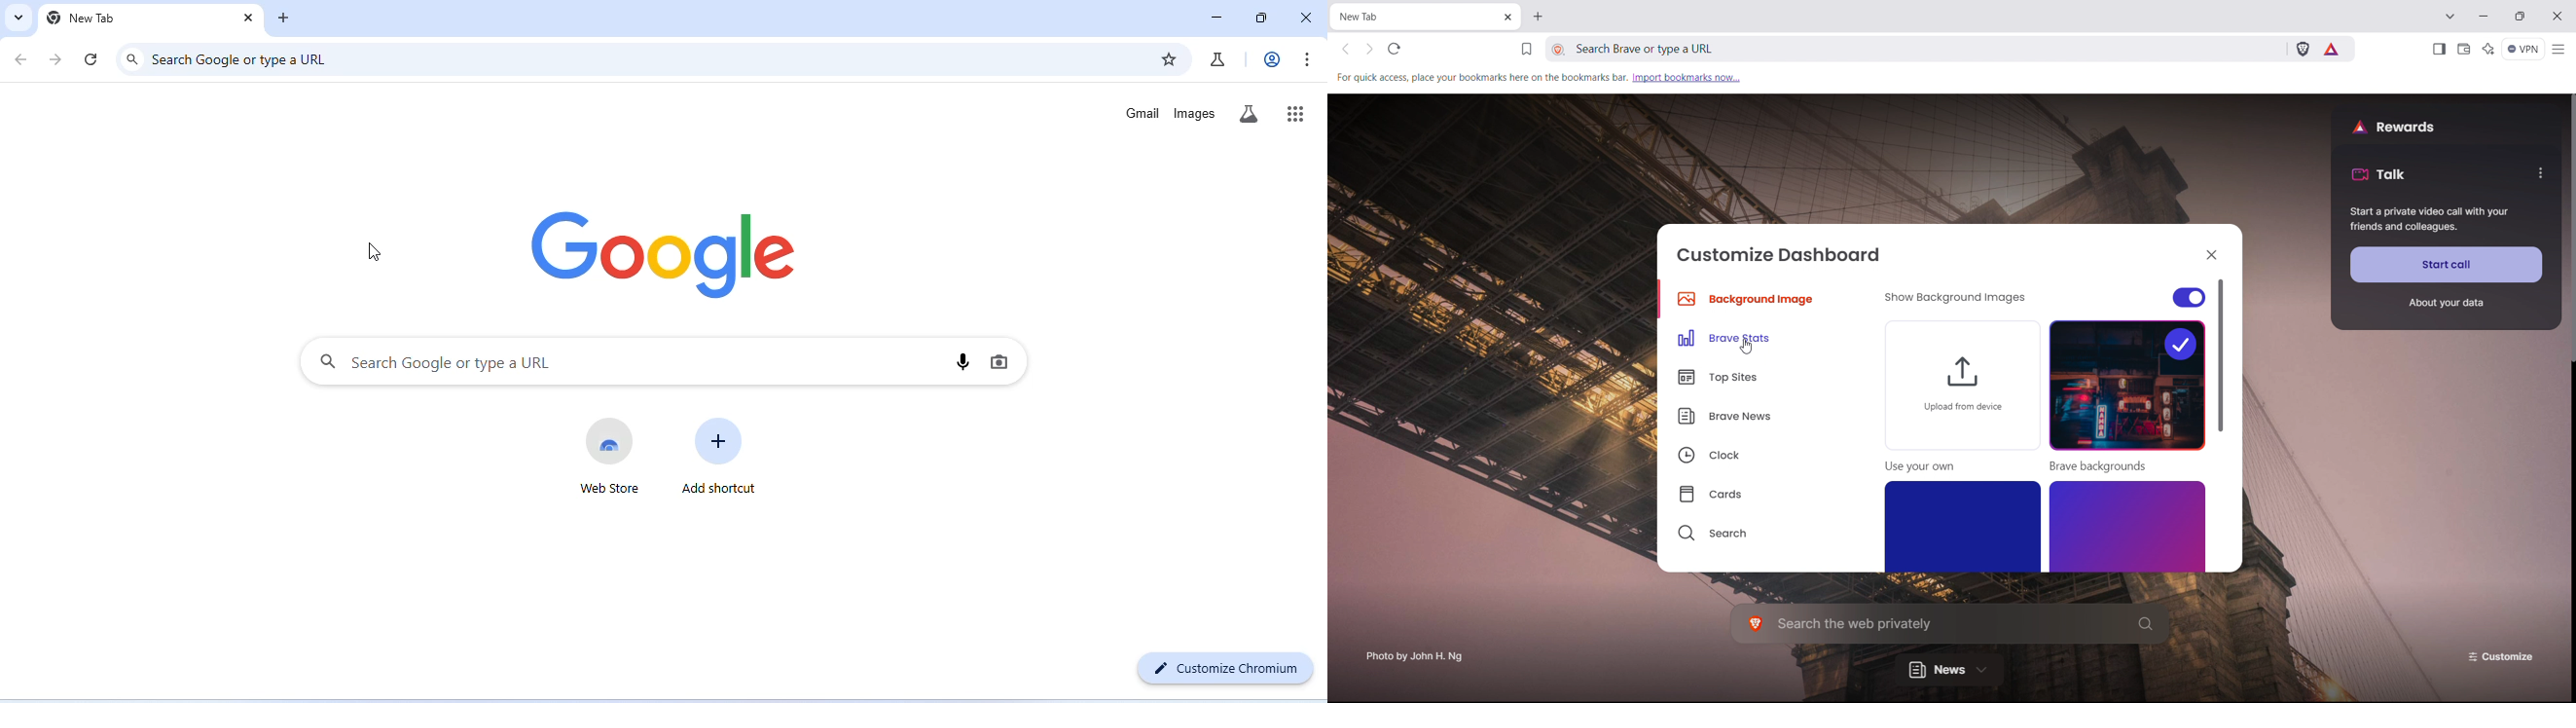 The width and height of the screenshot is (2576, 728). Describe the element at coordinates (23, 58) in the screenshot. I see `go back` at that location.